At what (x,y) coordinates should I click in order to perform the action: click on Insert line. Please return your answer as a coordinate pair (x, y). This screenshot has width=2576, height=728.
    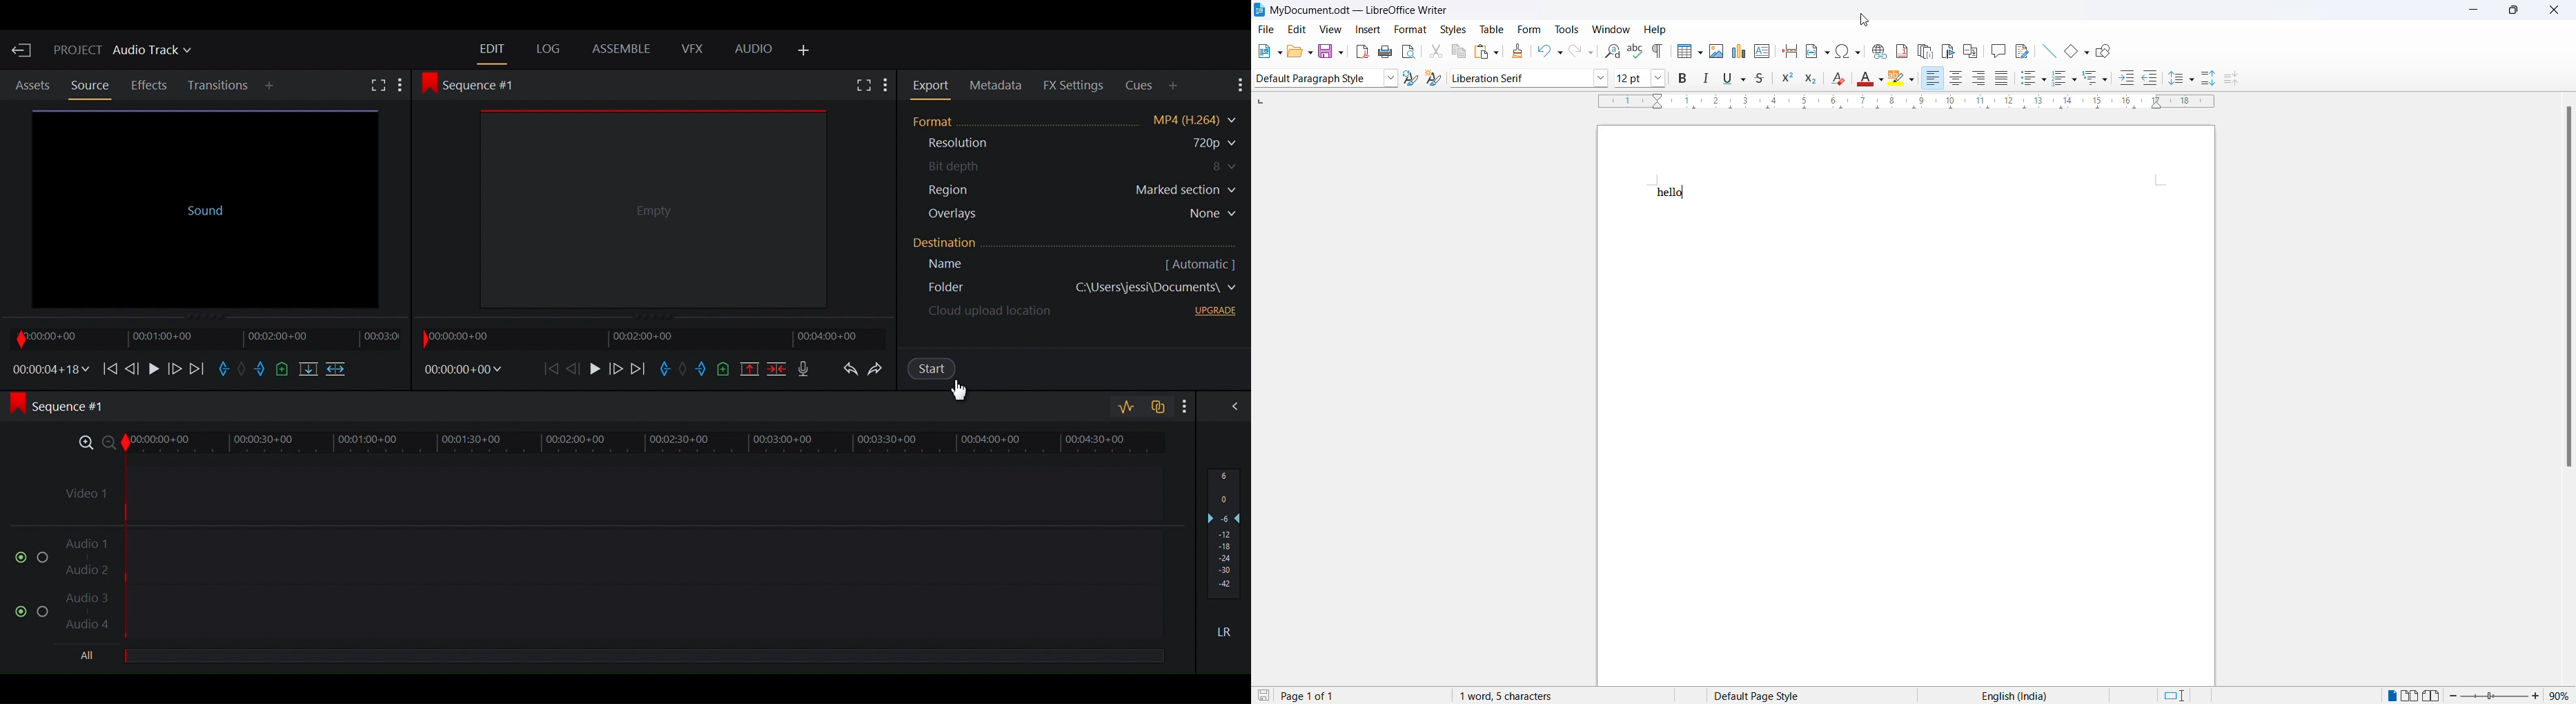
    Looking at the image, I should click on (2048, 52).